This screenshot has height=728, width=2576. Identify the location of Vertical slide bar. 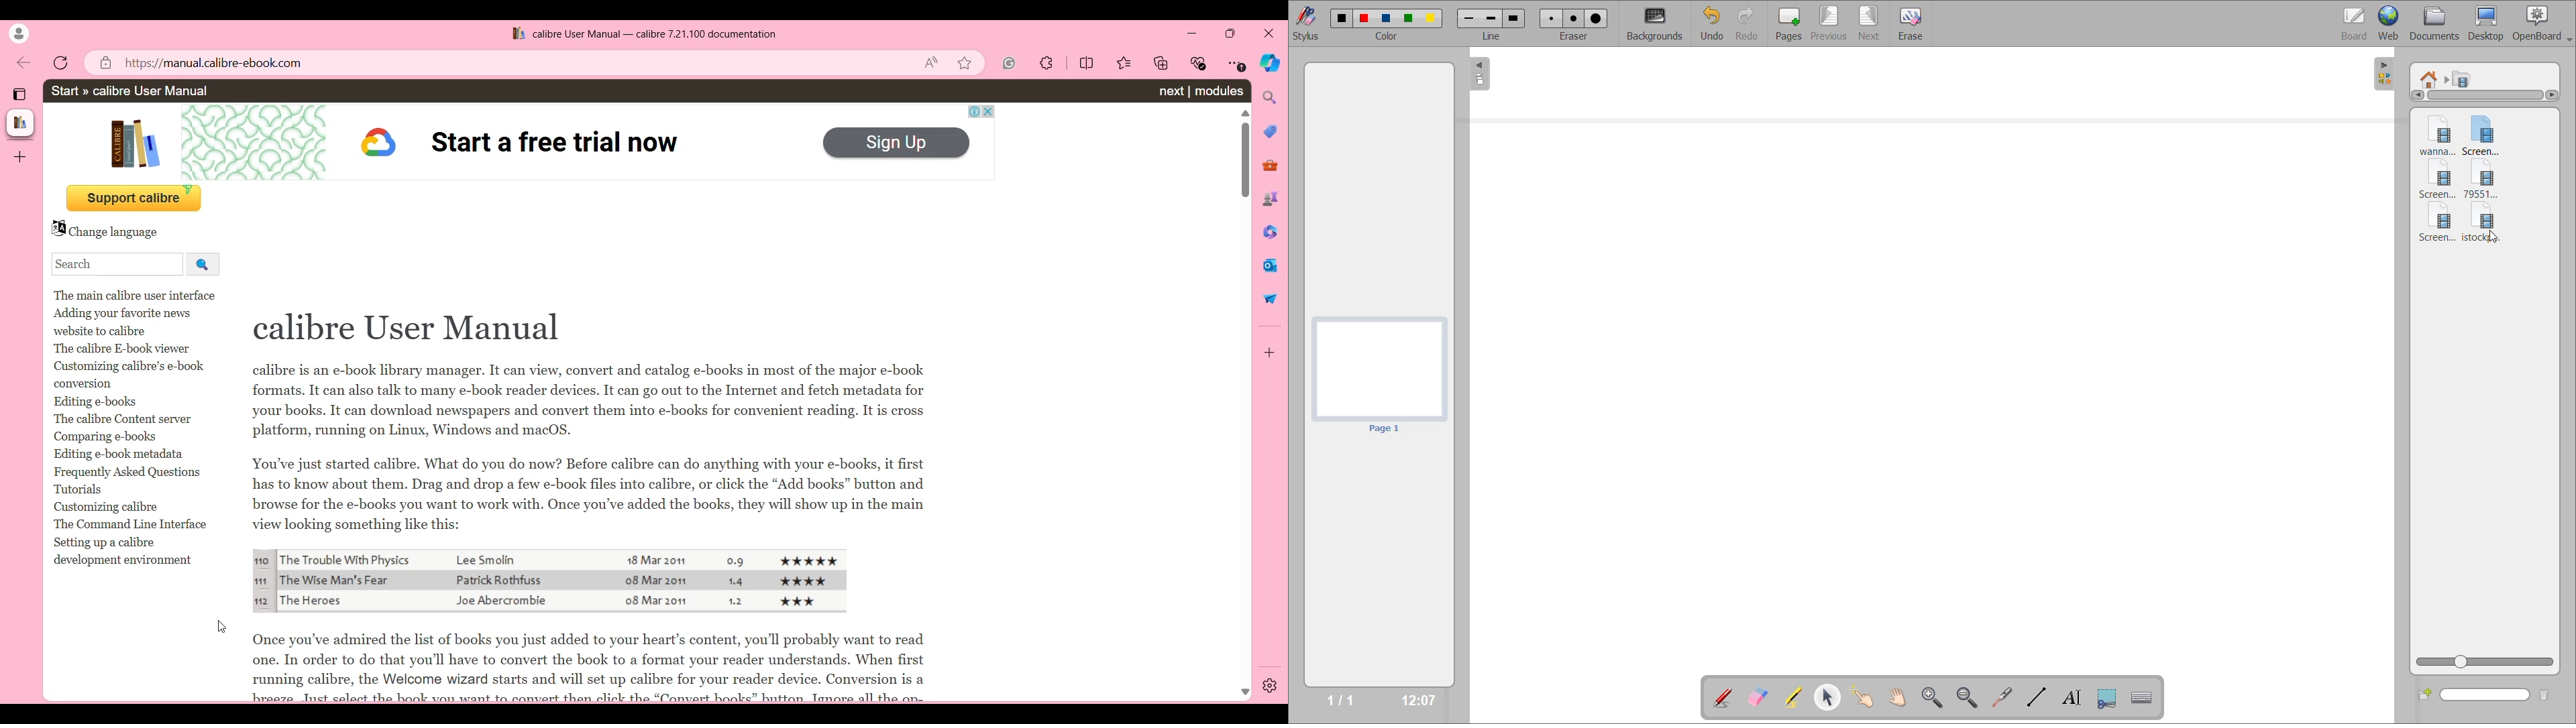
(1245, 160).